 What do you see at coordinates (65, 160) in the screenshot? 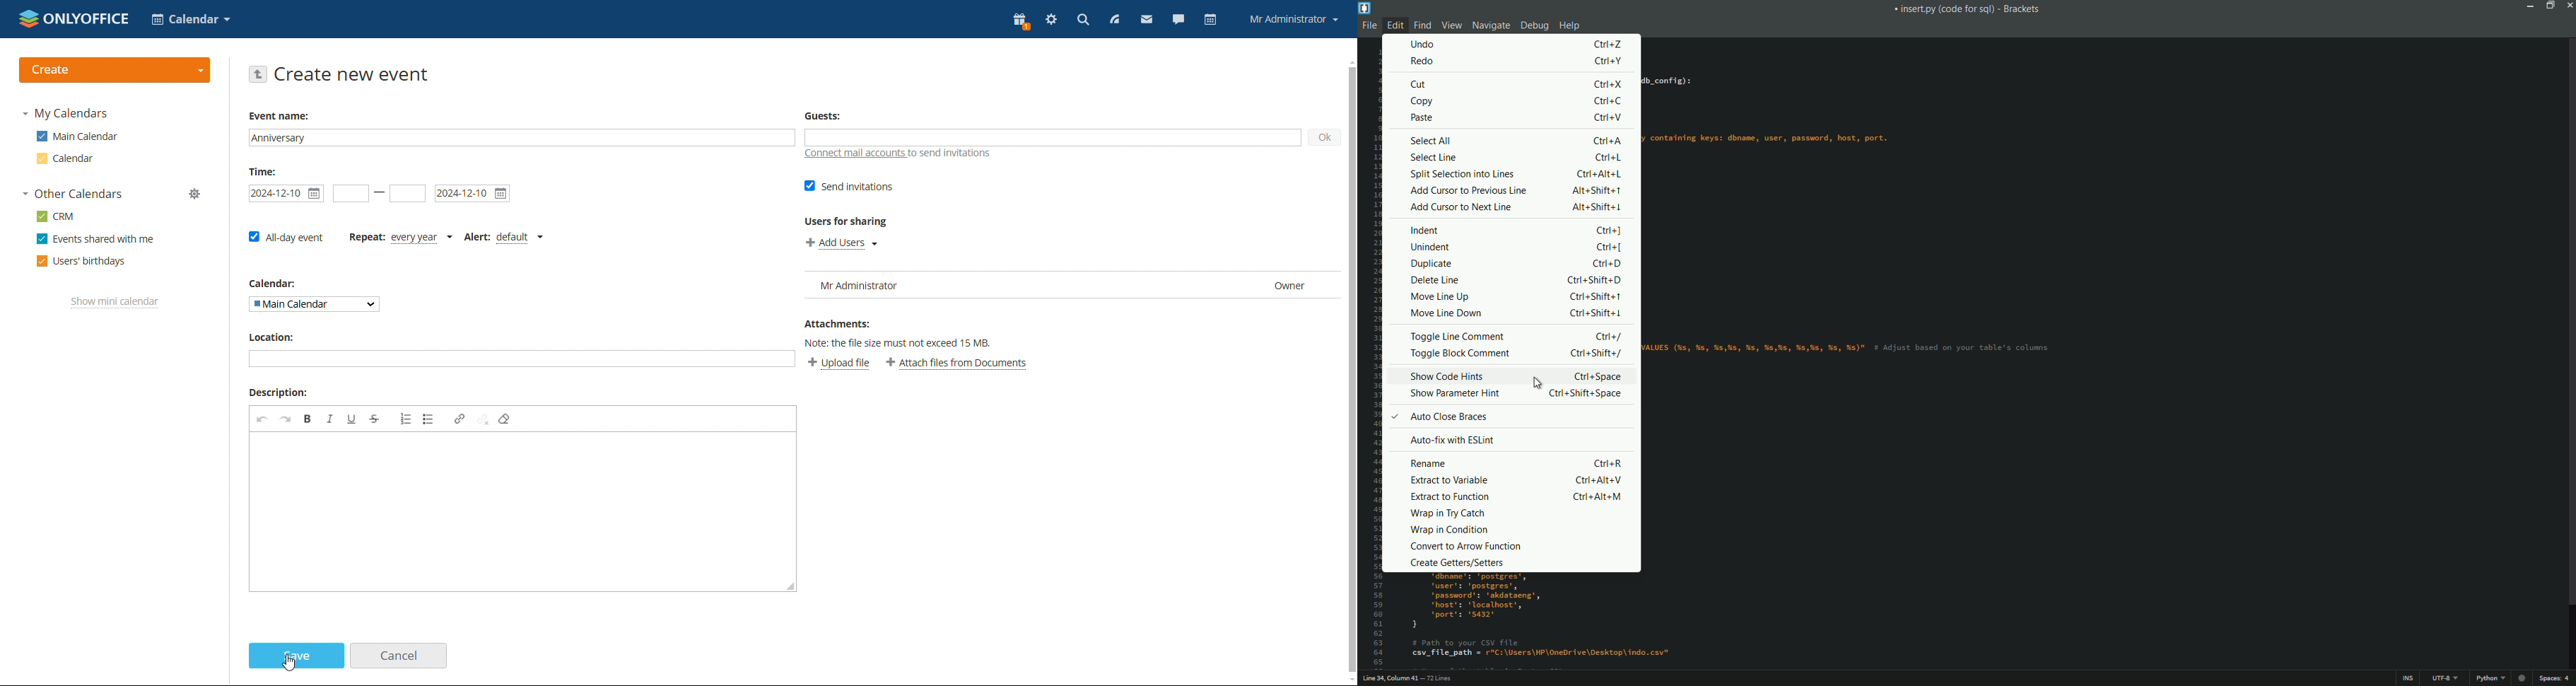
I see `calendar` at bounding box center [65, 160].